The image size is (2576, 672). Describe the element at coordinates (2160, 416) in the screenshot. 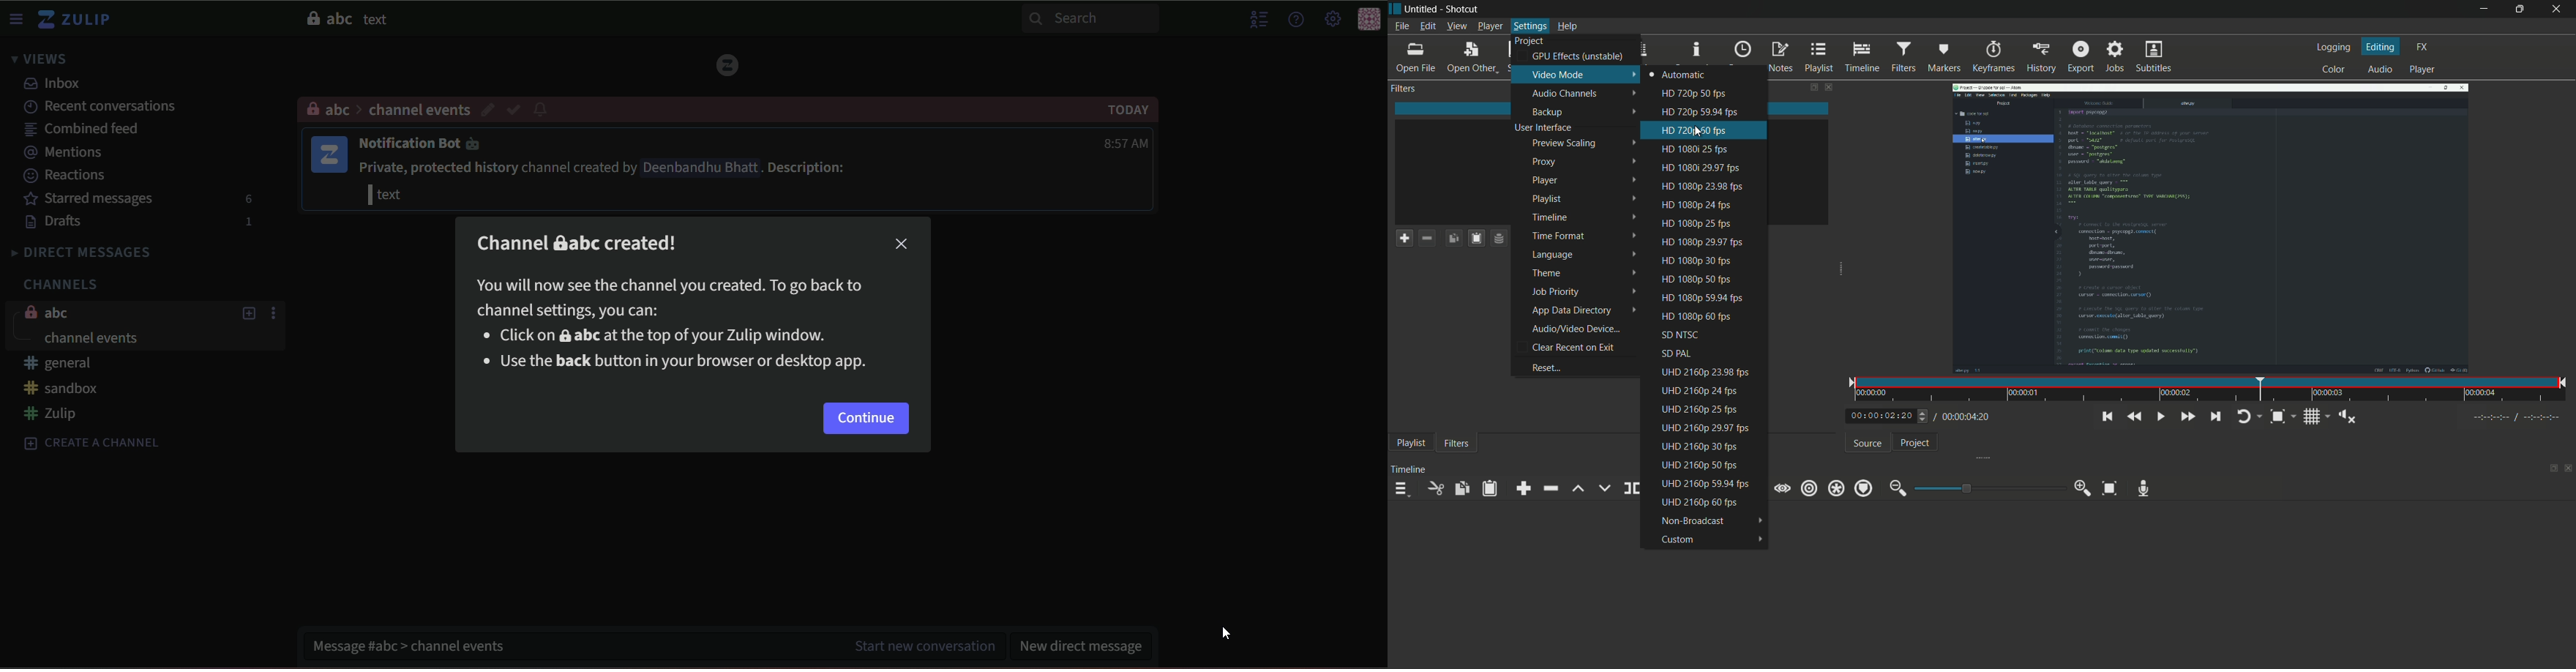

I see `toggle play or pause` at that location.